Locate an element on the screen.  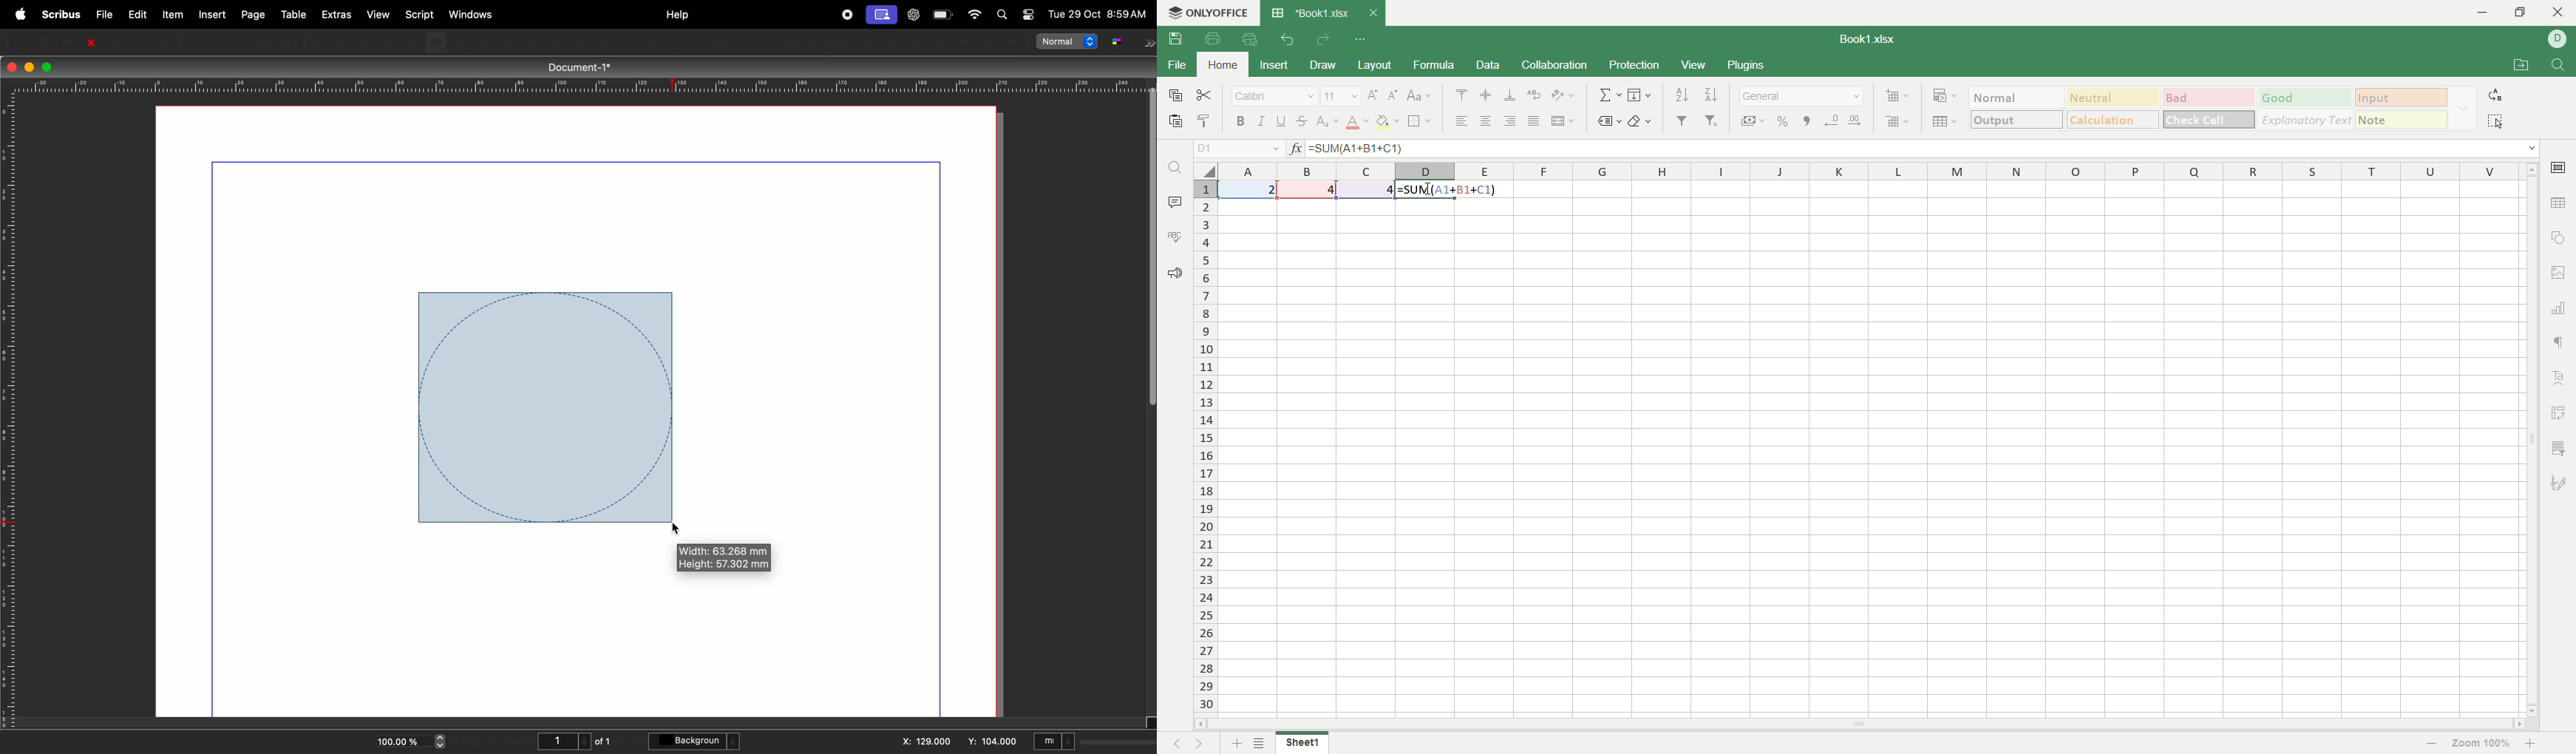
apple widgets is located at coordinates (974, 15).